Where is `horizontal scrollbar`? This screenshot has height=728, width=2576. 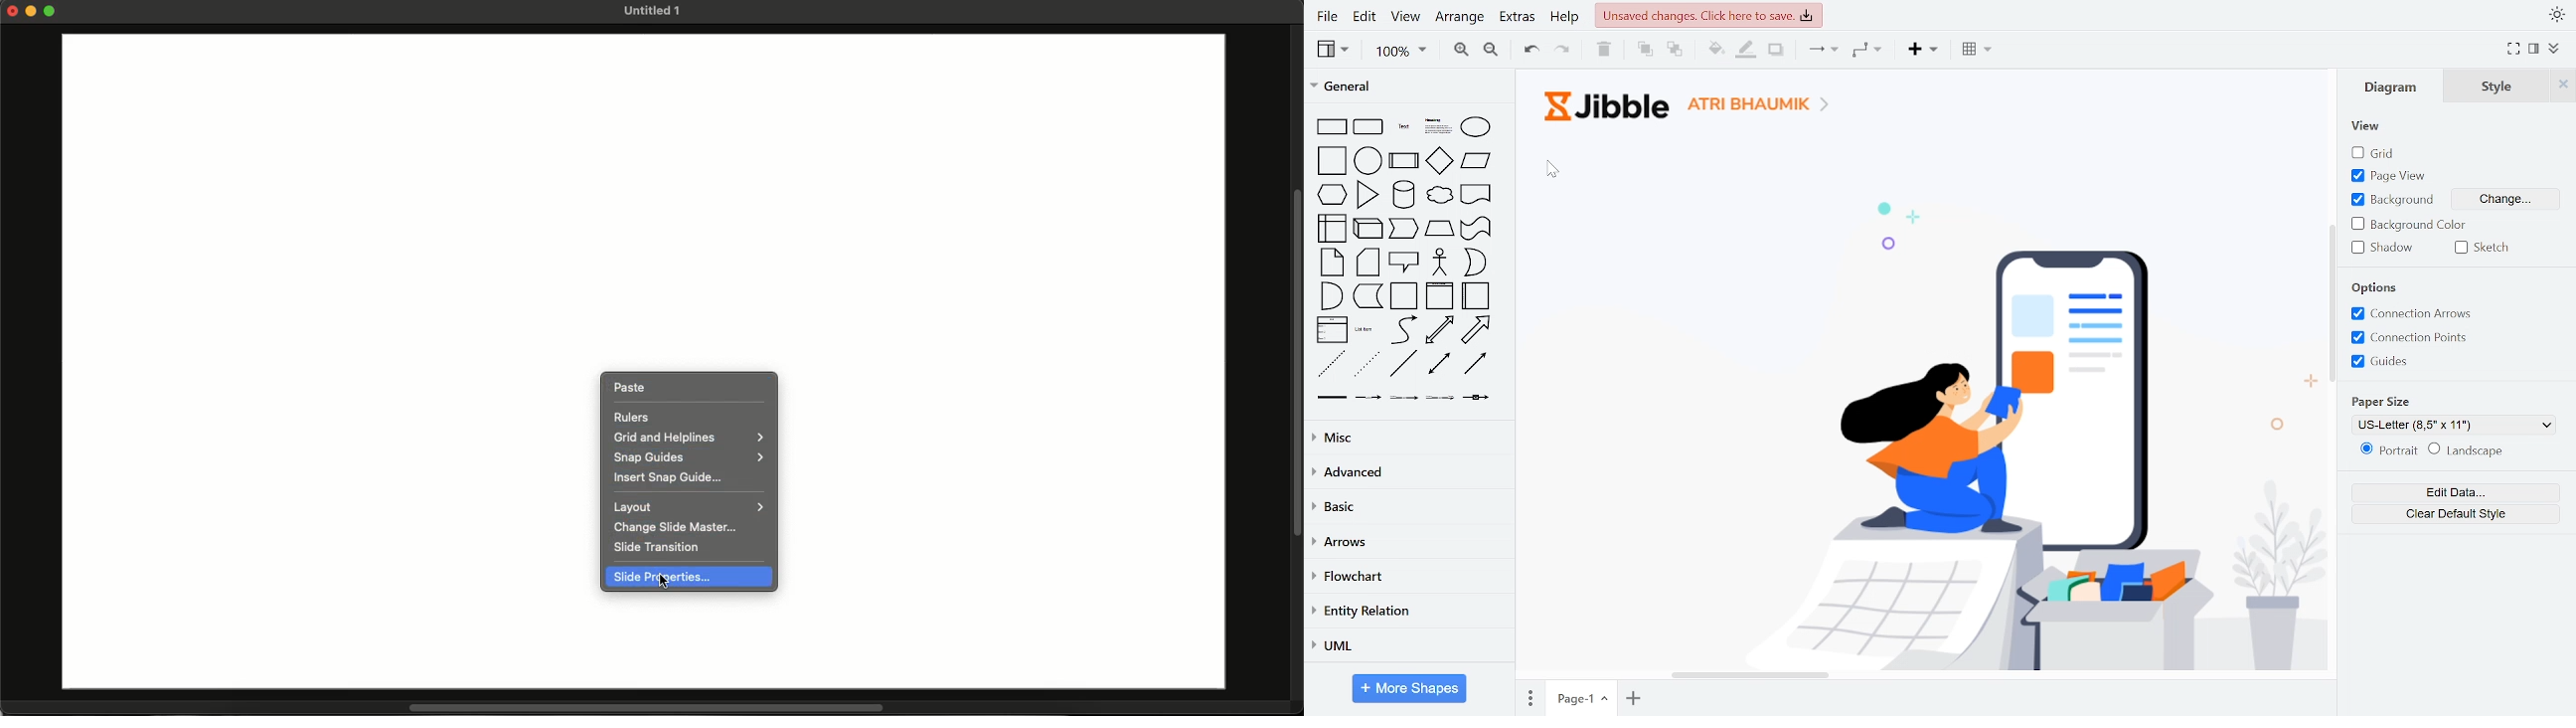 horizontal scrollbar is located at coordinates (1916, 674).